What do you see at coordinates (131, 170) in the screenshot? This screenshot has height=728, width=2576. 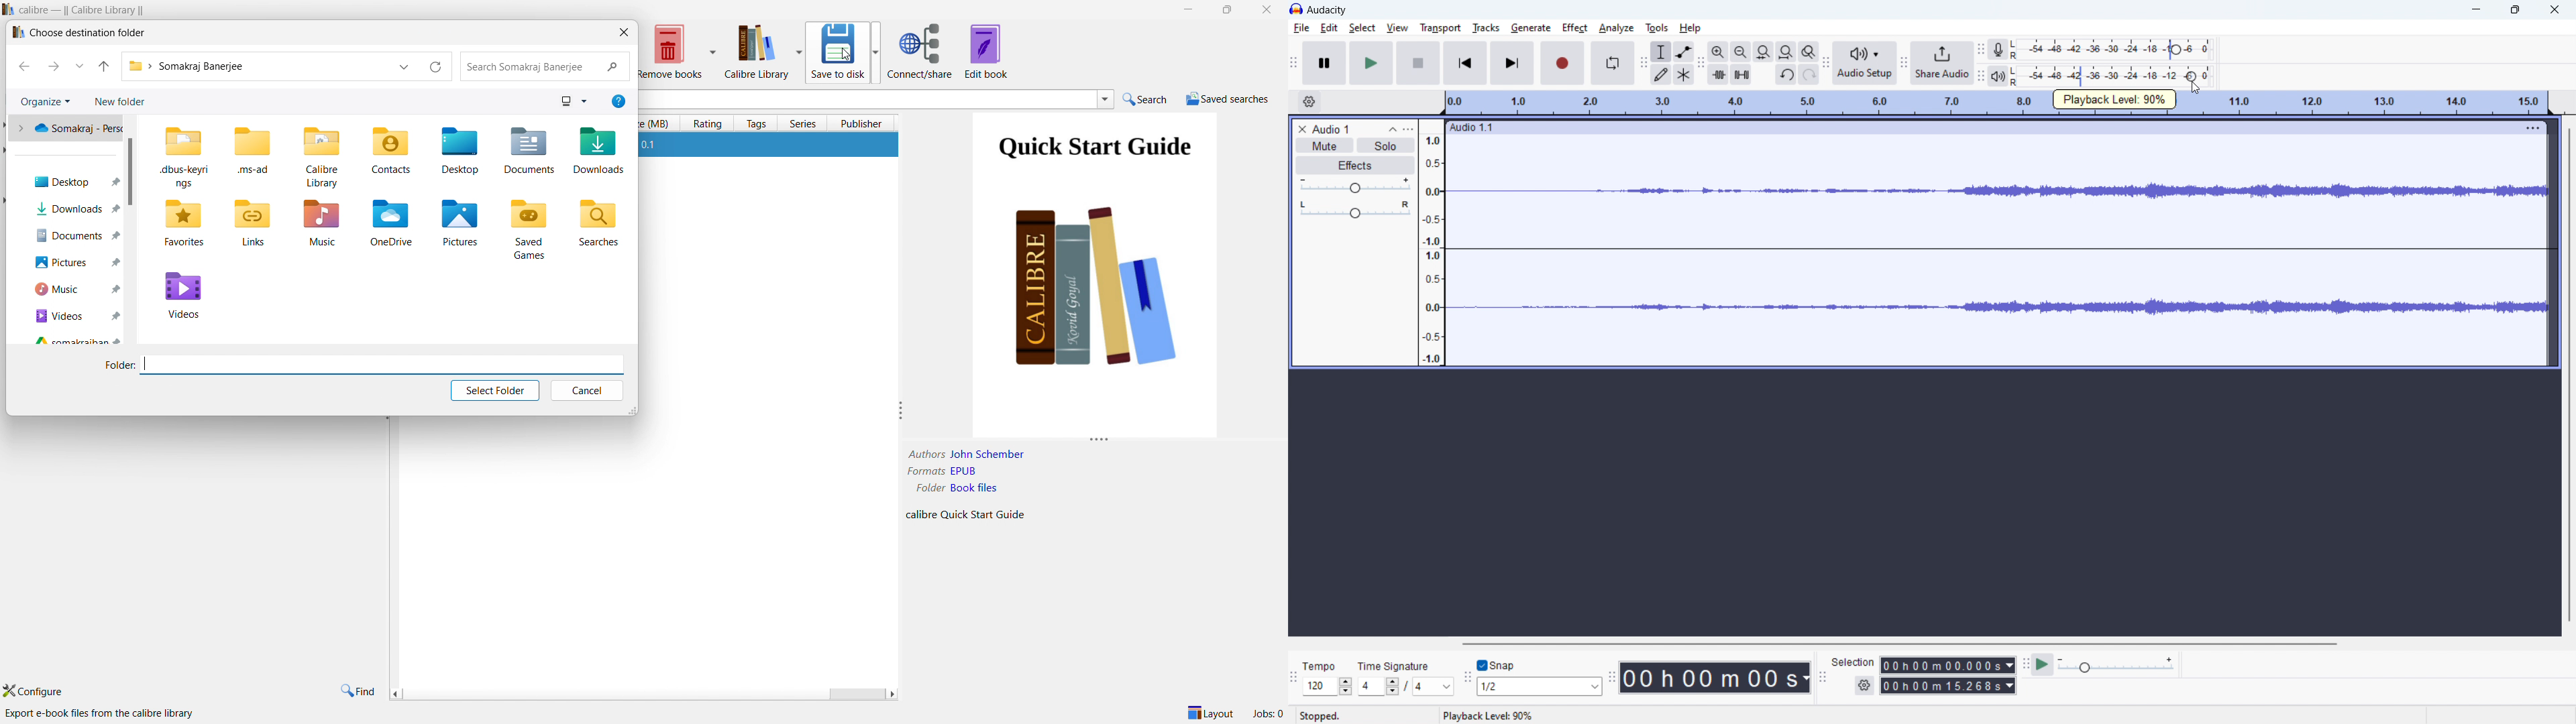 I see `scrollbar` at bounding box center [131, 170].